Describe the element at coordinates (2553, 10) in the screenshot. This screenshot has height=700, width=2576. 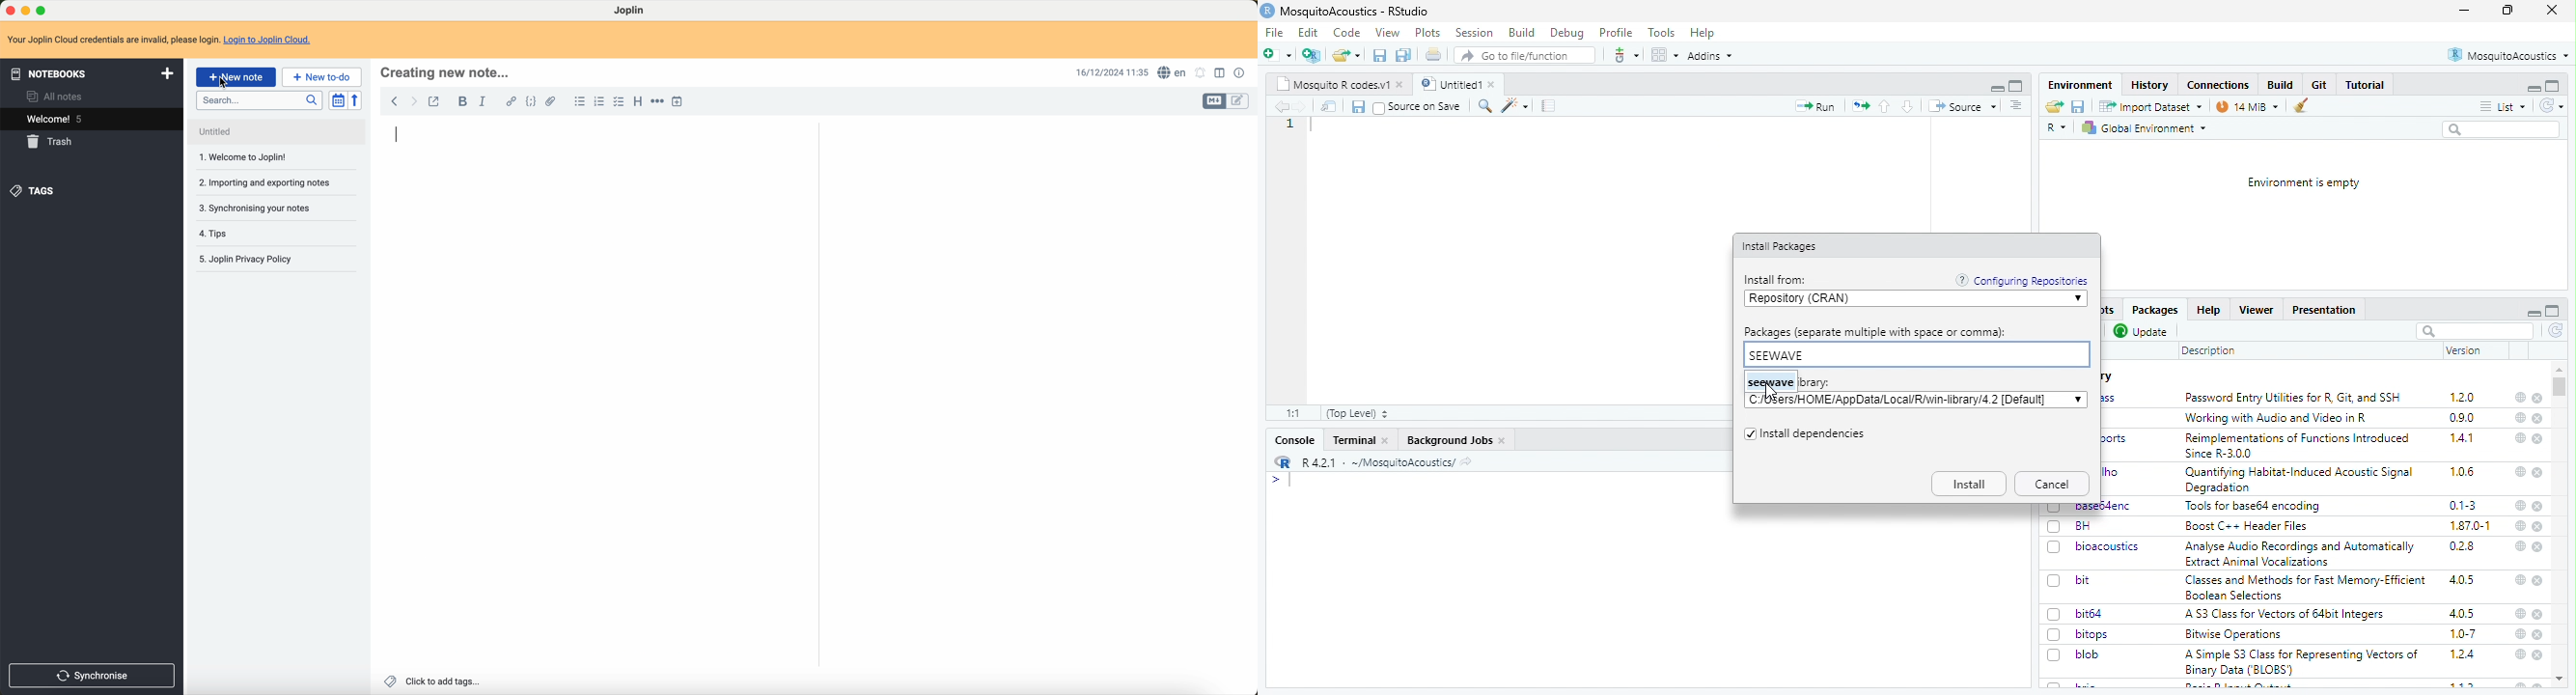
I see `close` at that location.